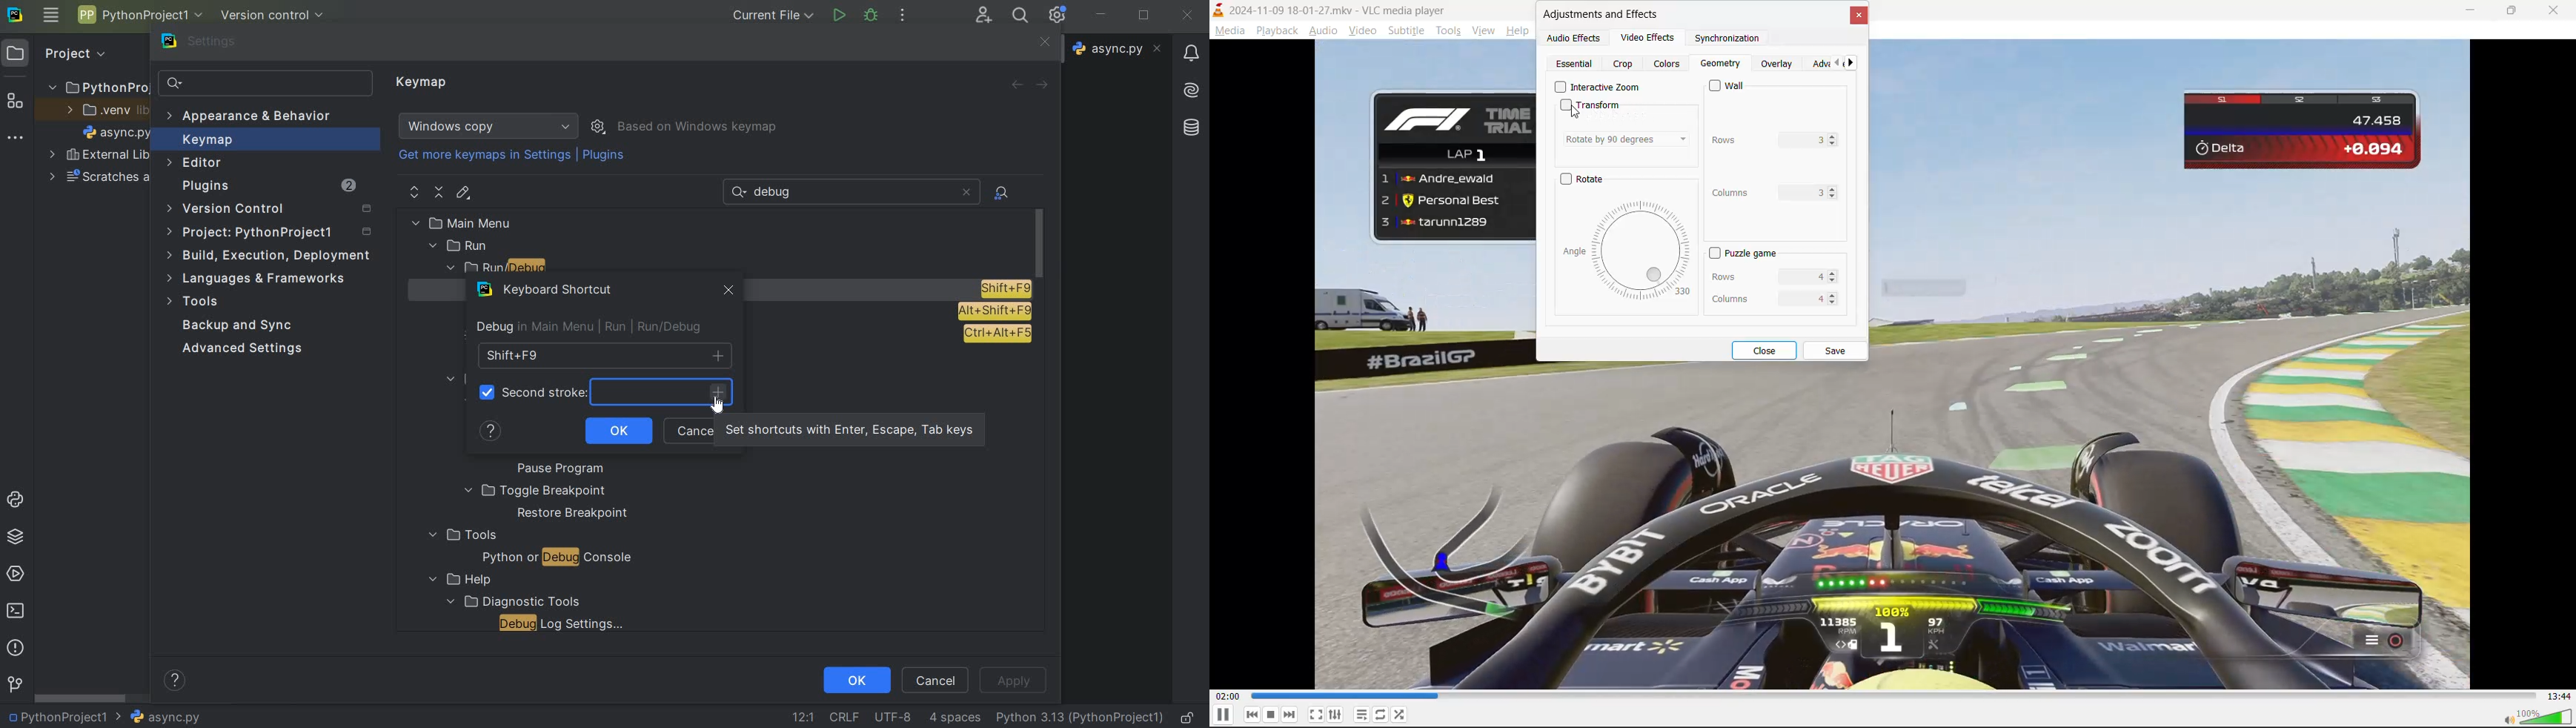 This screenshot has width=2576, height=728. What do you see at coordinates (16, 52) in the screenshot?
I see `project icon` at bounding box center [16, 52].